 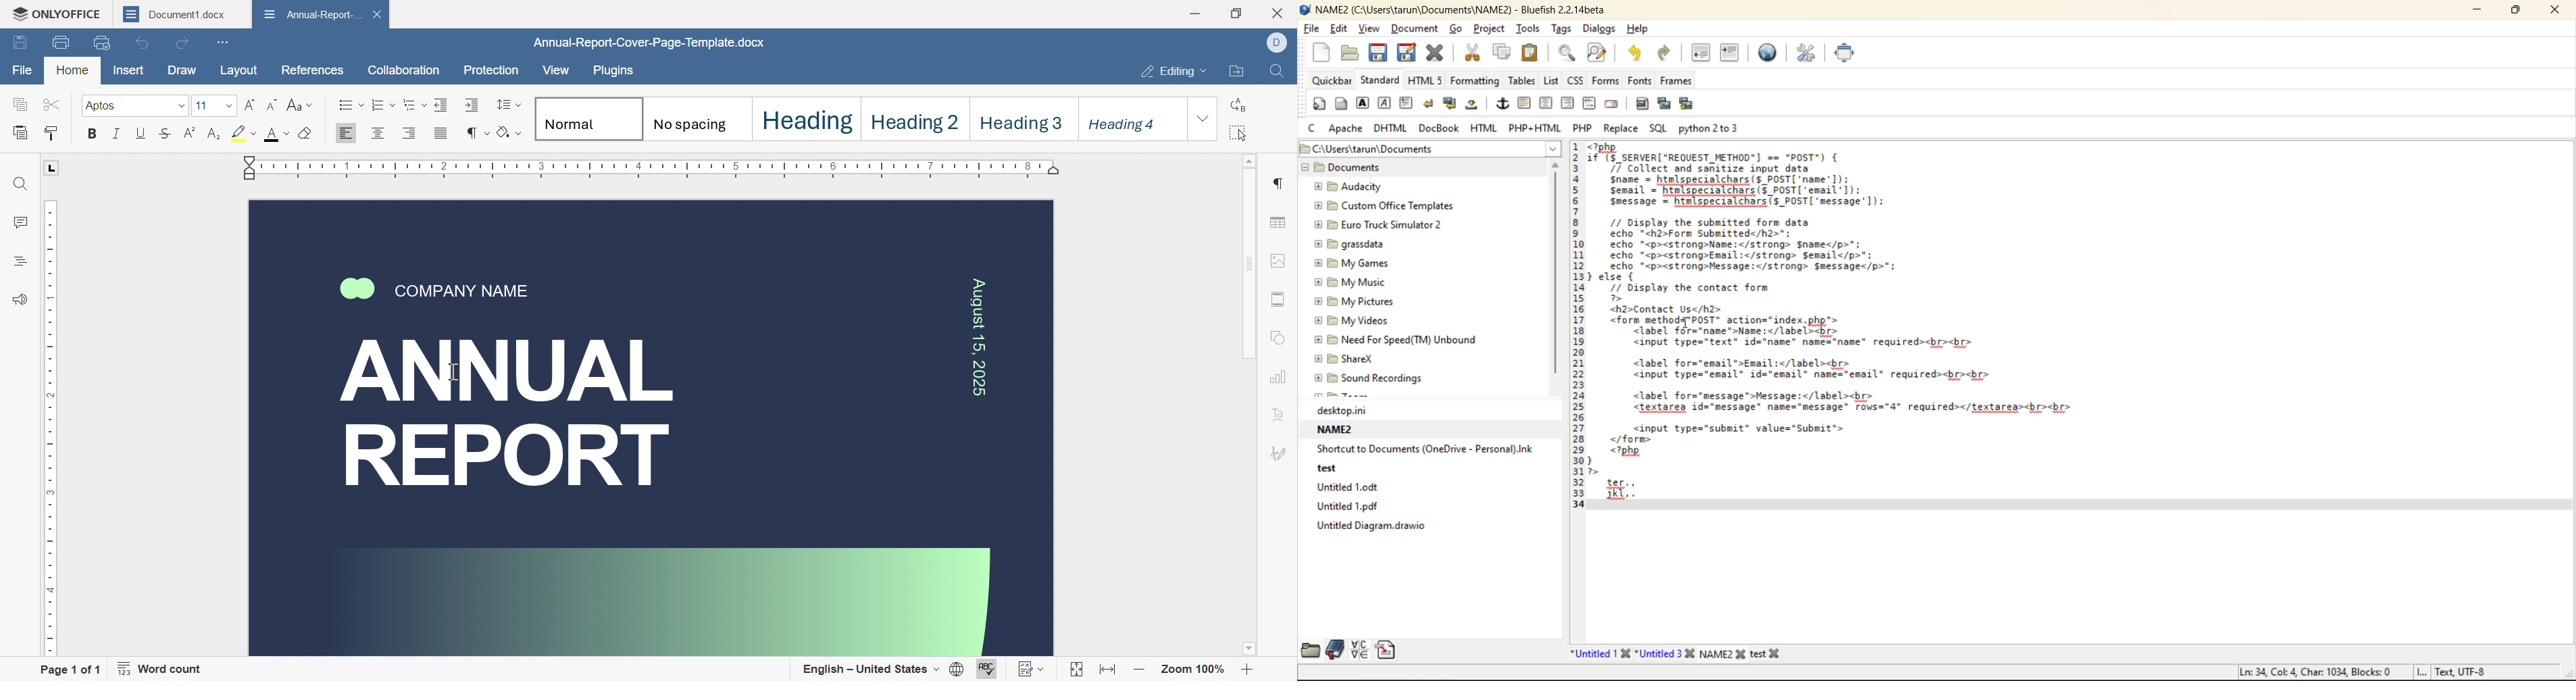 I want to click on zoom out, so click(x=1139, y=672).